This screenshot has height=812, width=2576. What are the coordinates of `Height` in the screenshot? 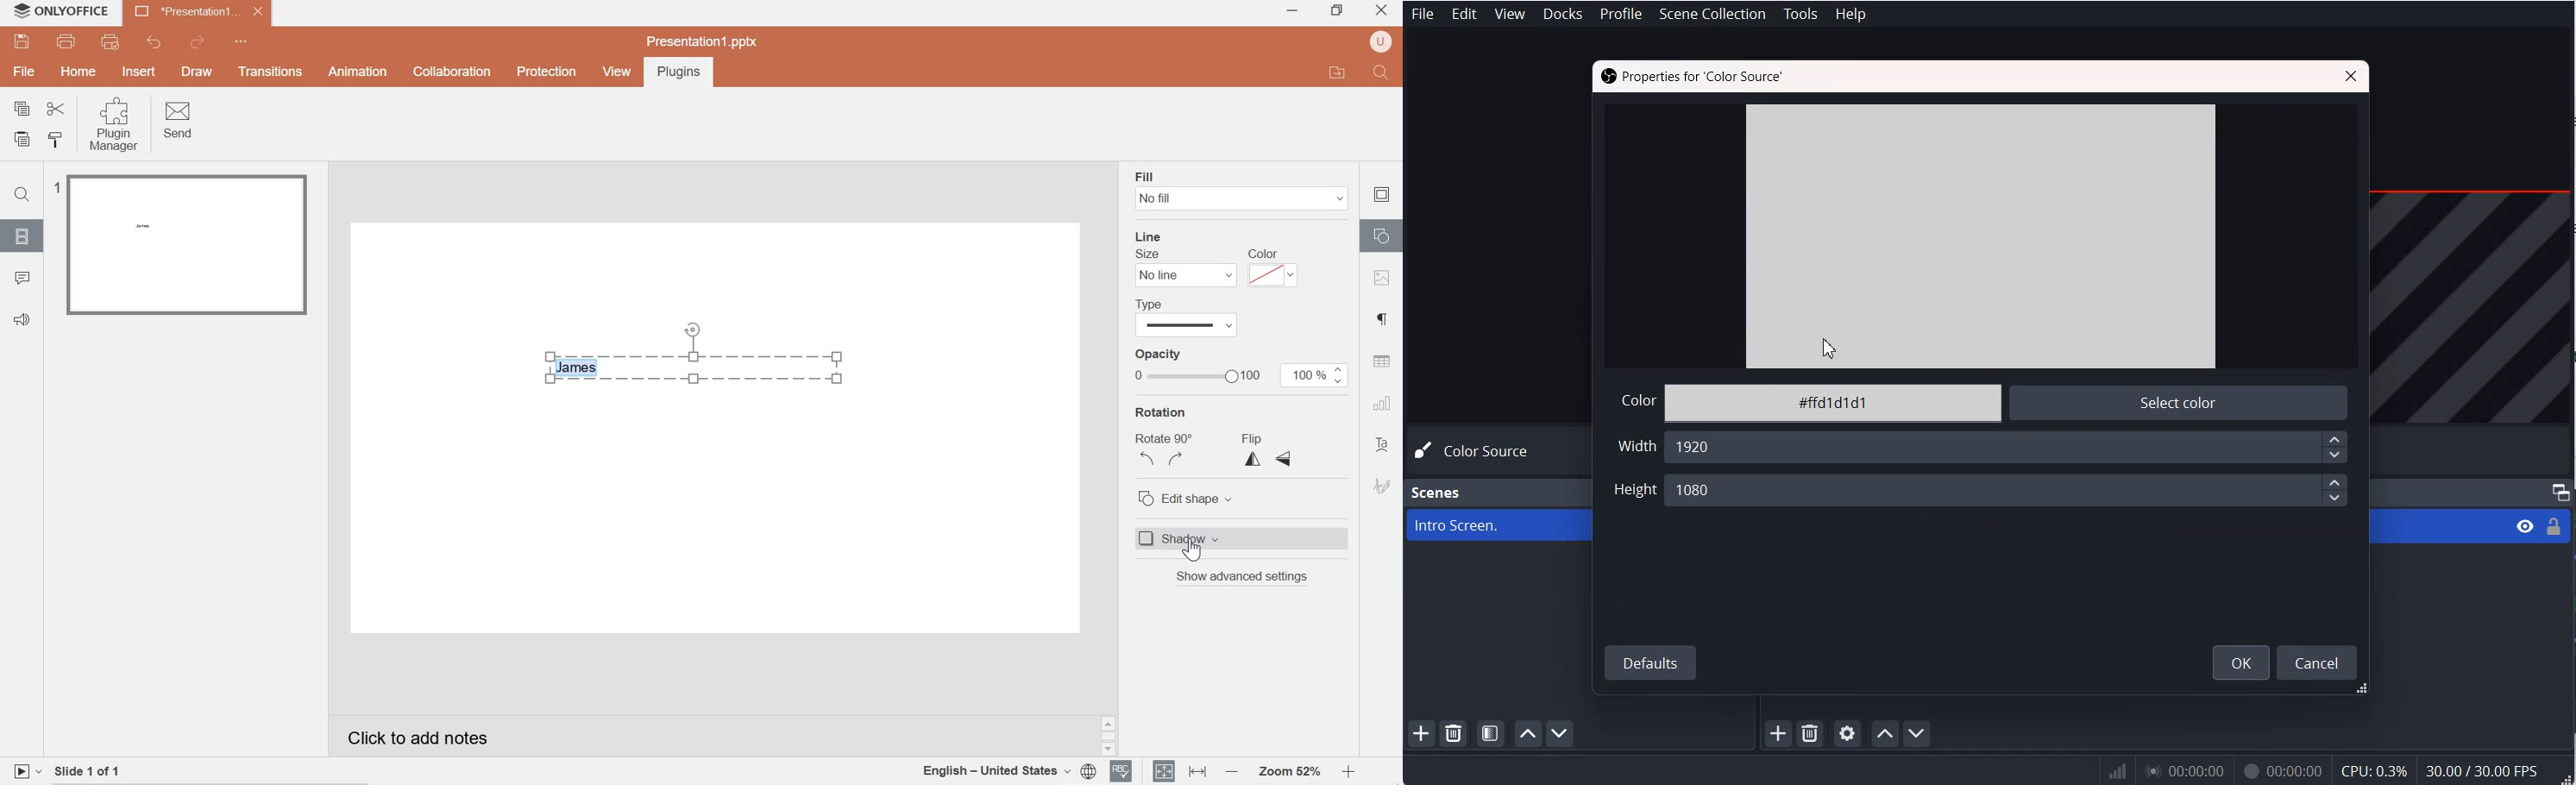 It's located at (2008, 491).